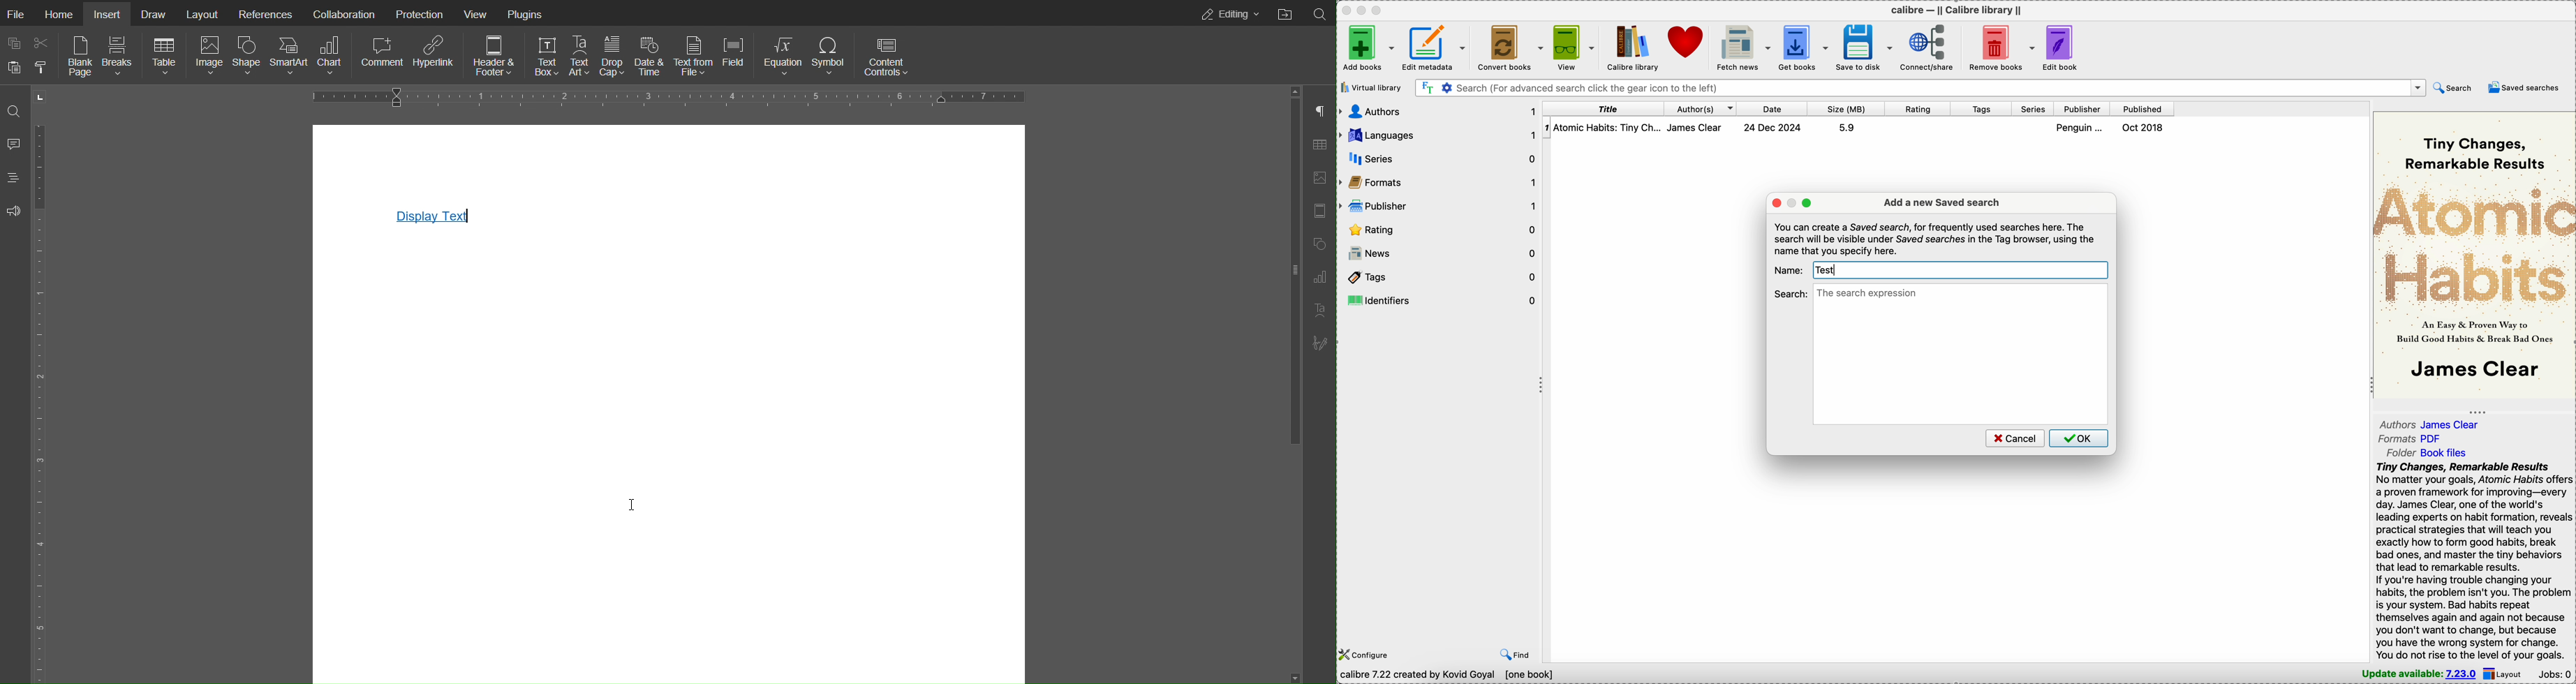 The height and width of the screenshot is (700, 2576). Describe the element at coordinates (27, 56) in the screenshot. I see `Copy Paste Options` at that location.